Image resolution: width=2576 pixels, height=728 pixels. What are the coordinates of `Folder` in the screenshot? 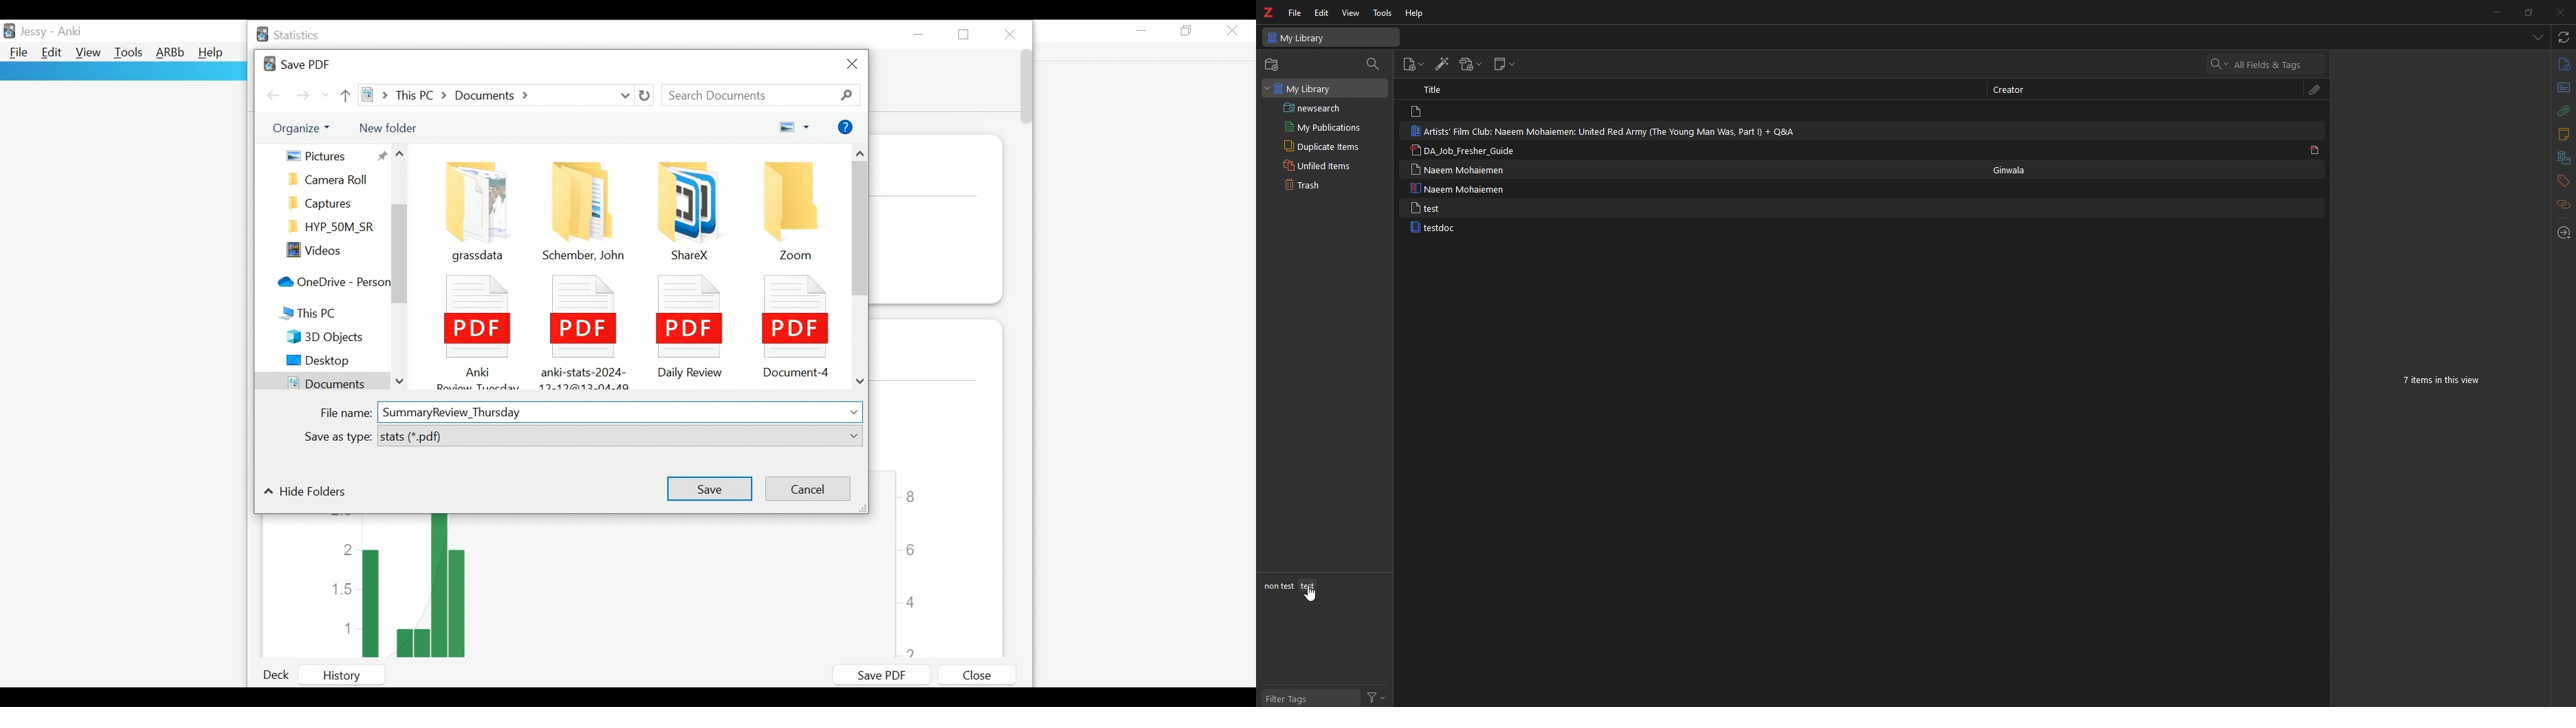 It's located at (683, 207).